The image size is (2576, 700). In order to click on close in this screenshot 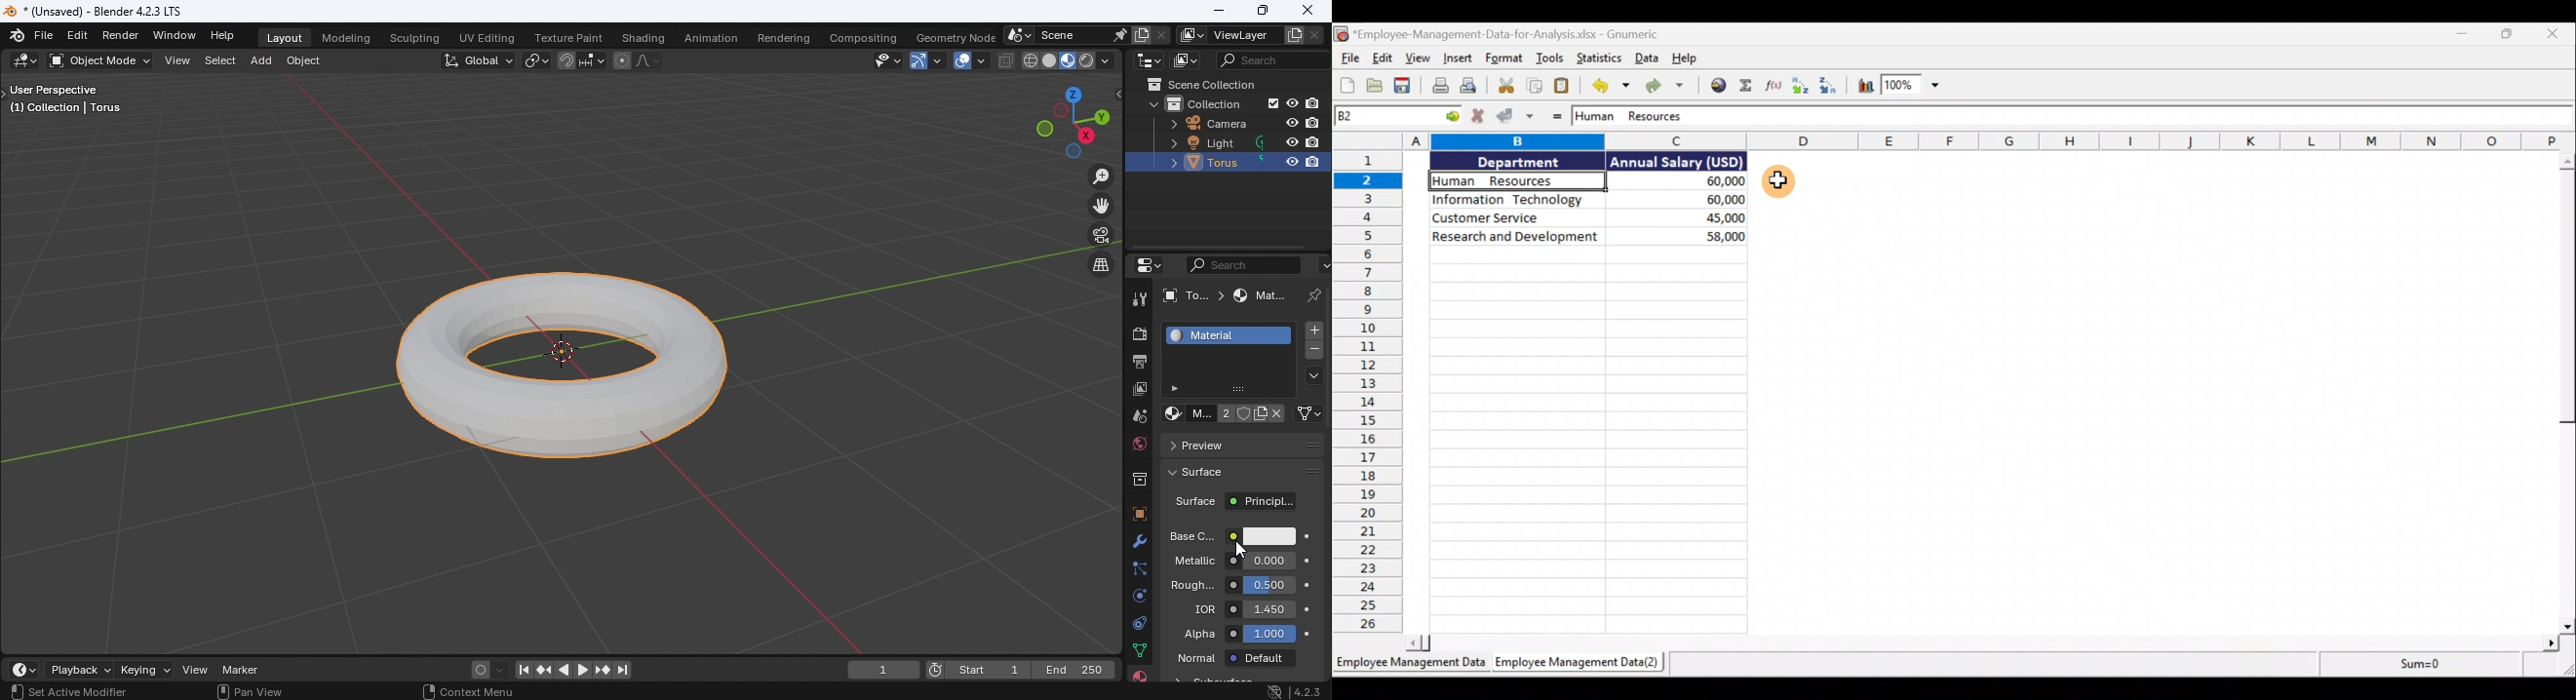, I will do `click(2554, 39)`.